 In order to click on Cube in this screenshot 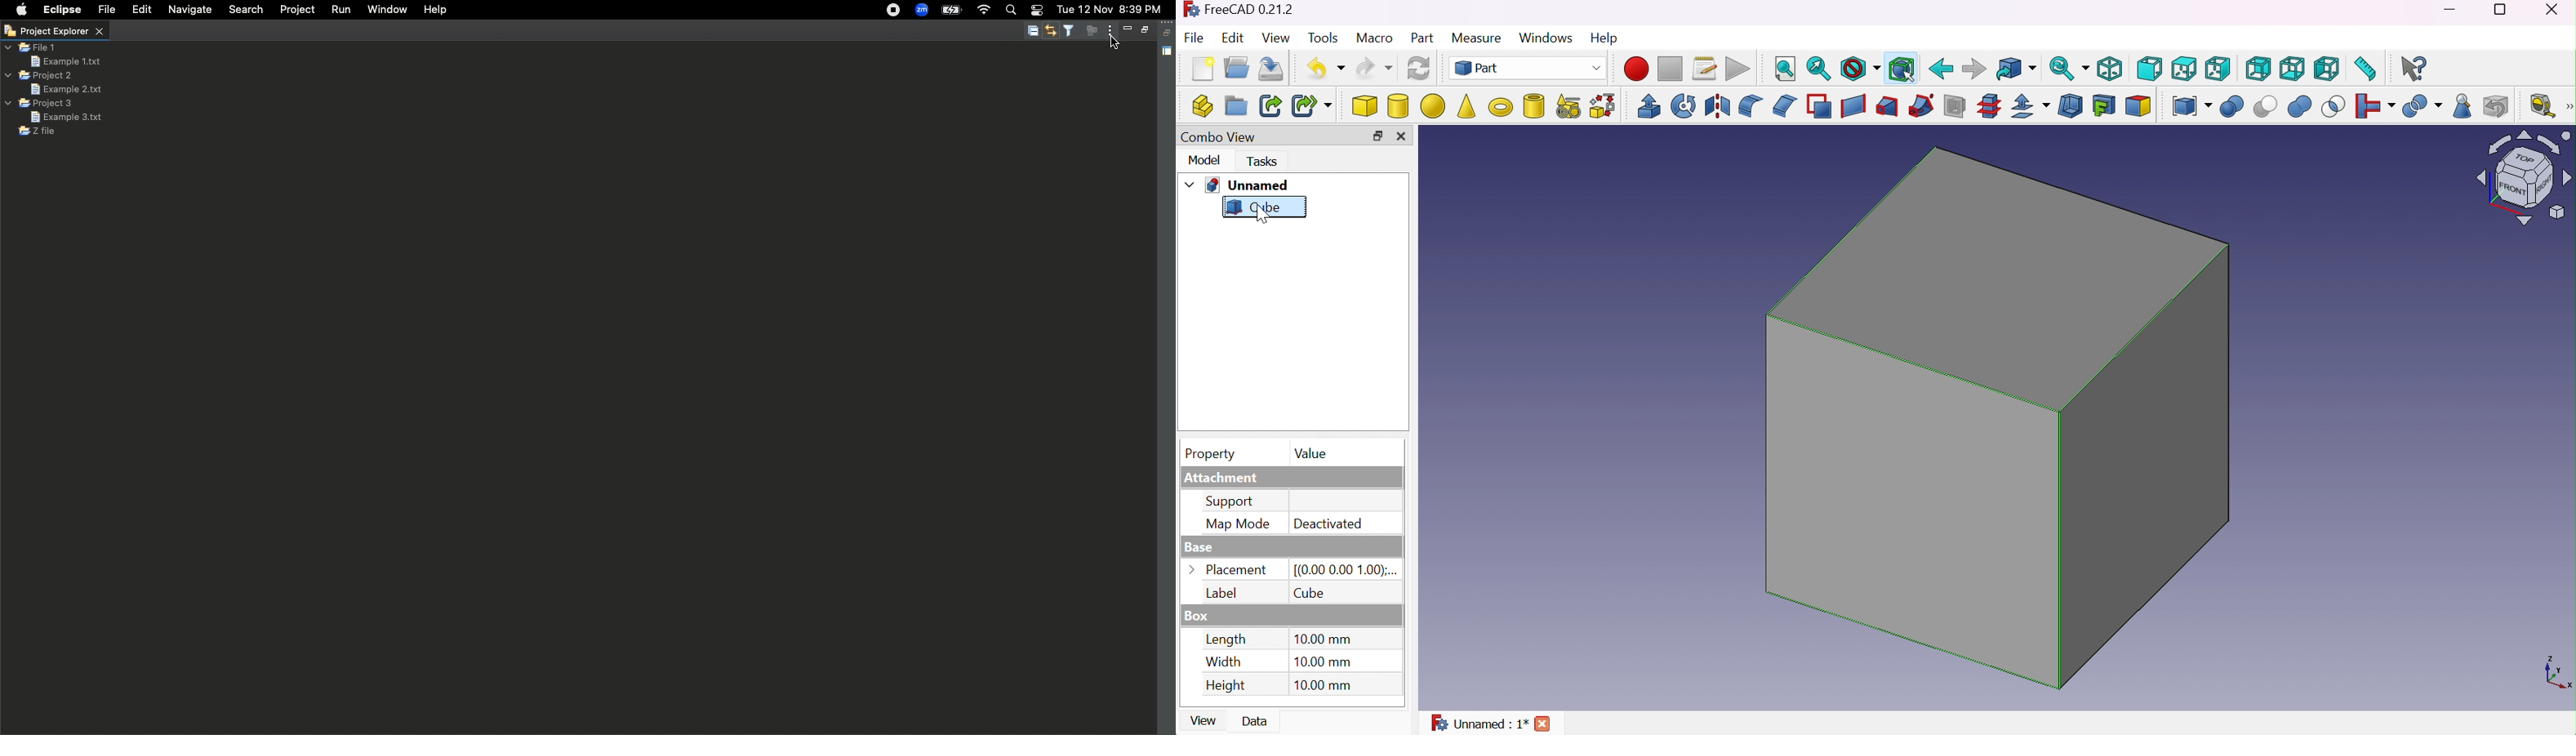, I will do `click(1998, 420)`.